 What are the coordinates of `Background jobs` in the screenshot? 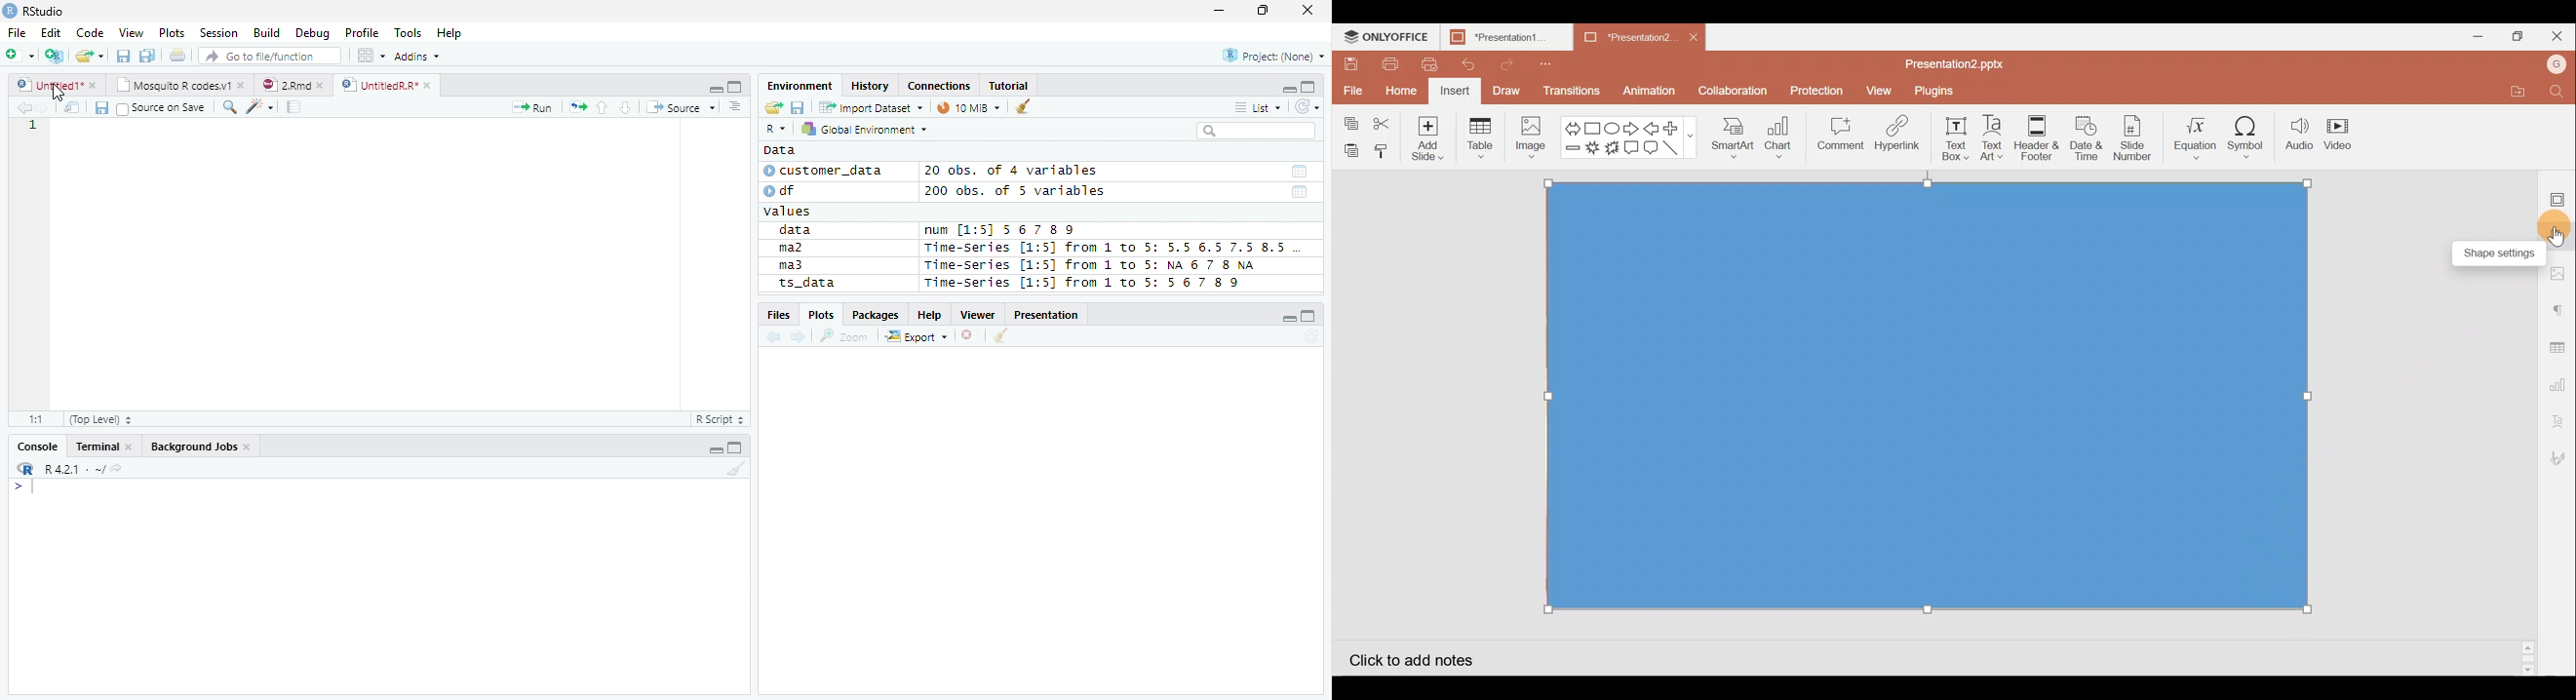 It's located at (201, 448).